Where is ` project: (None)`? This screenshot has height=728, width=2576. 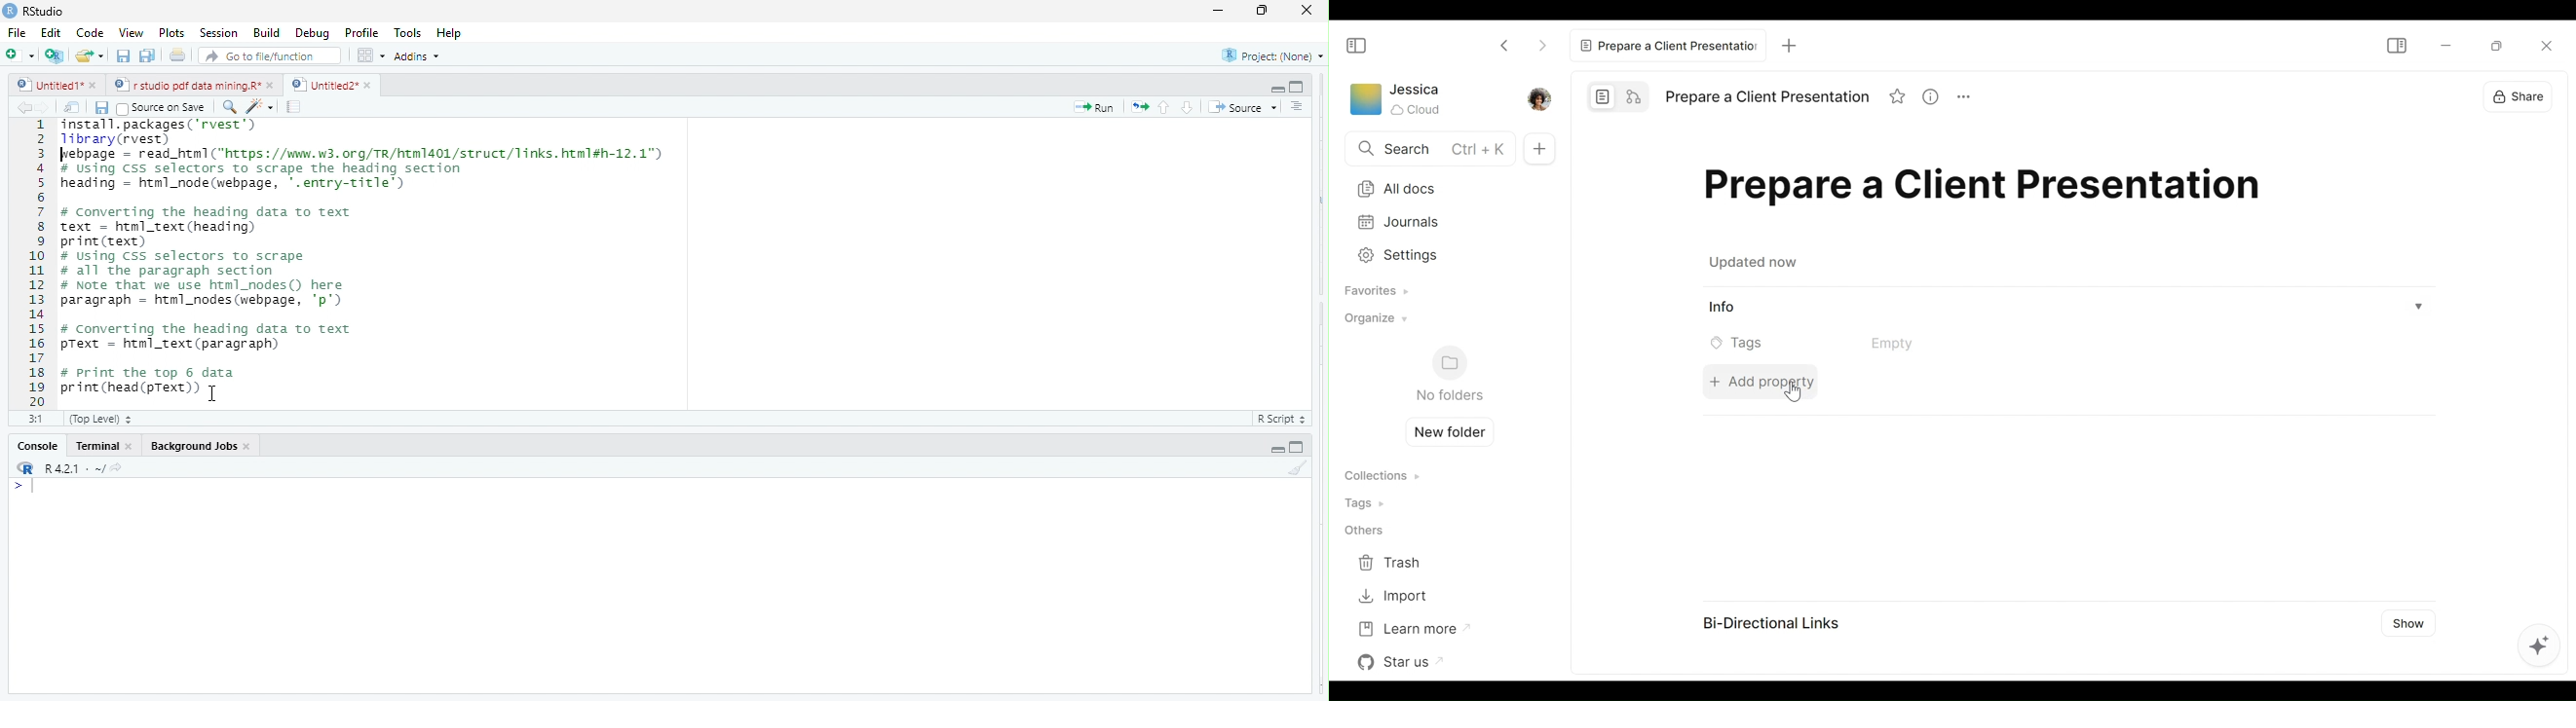  project: (None) is located at coordinates (1273, 58).